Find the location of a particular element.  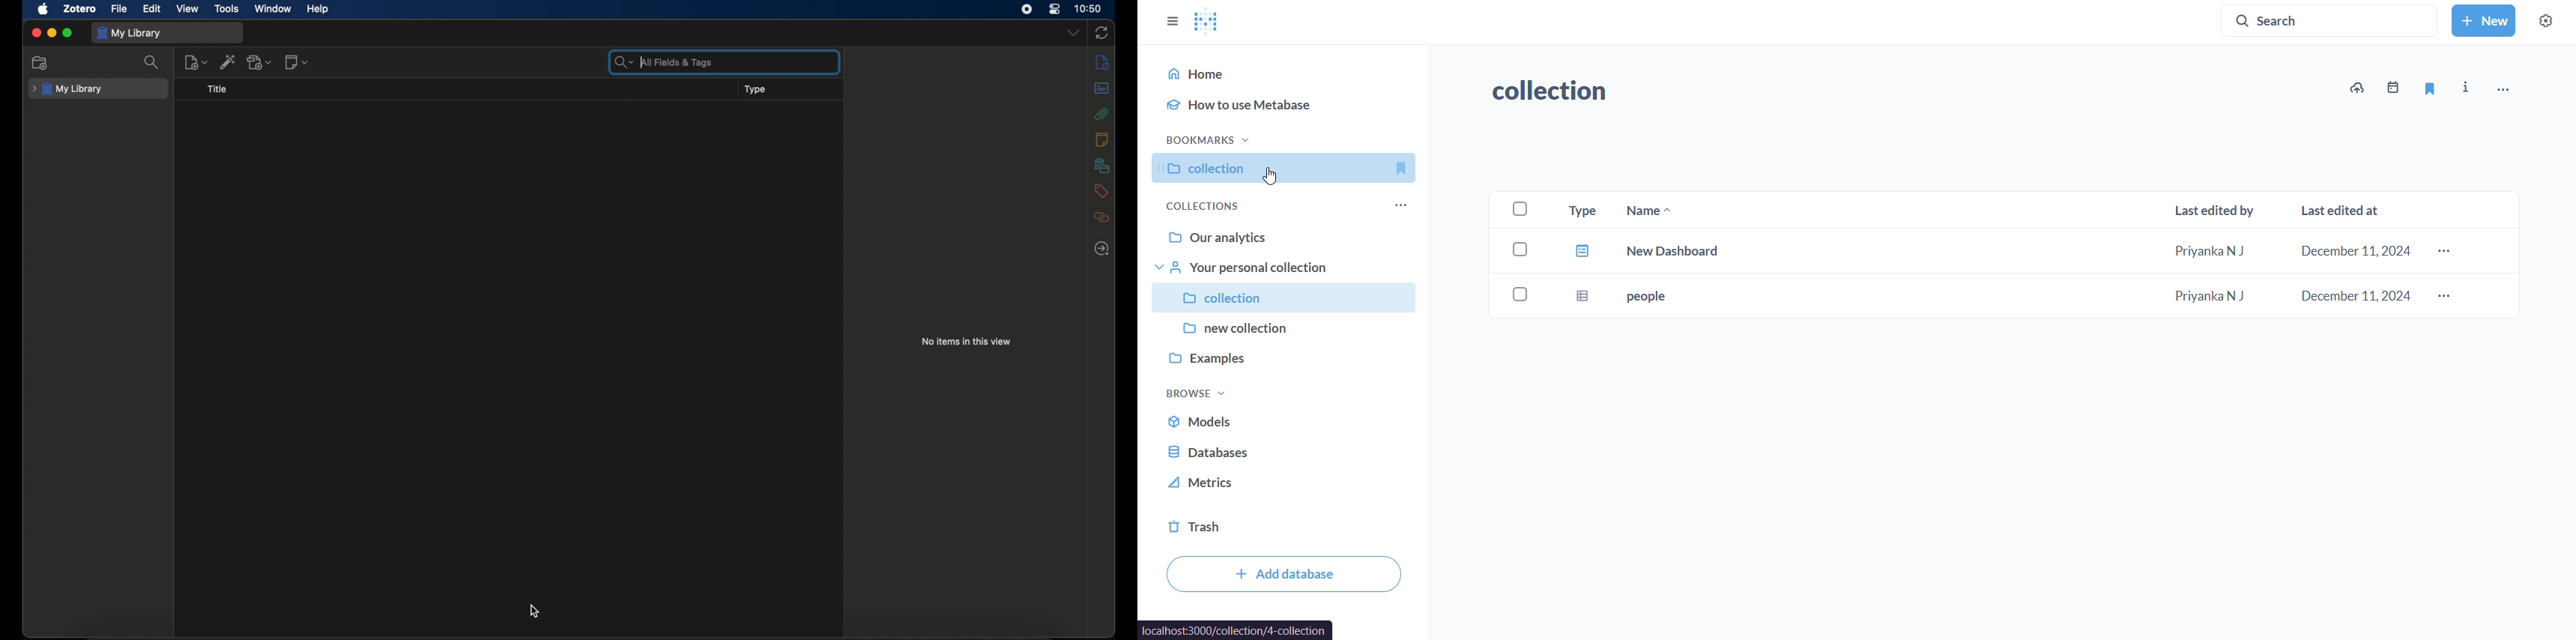

type  is located at coordinates (1584, 295).